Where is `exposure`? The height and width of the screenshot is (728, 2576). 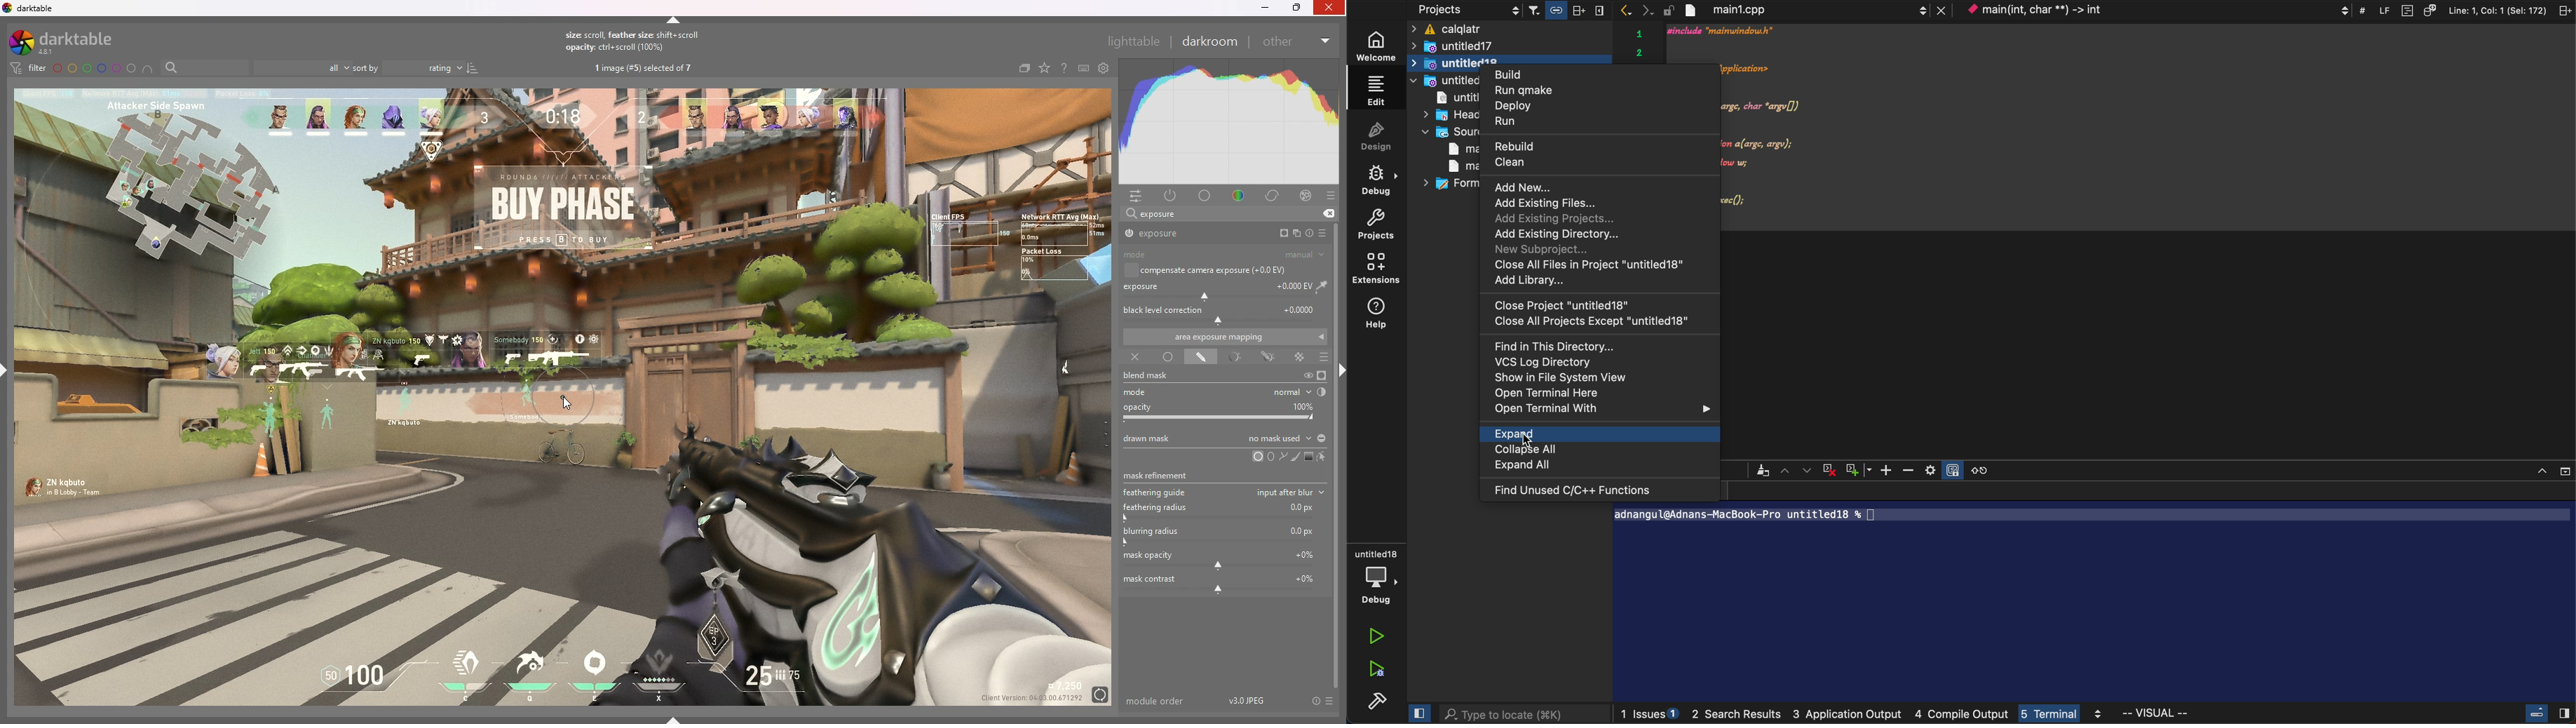
exposure is located at coordinates (1158, 213).